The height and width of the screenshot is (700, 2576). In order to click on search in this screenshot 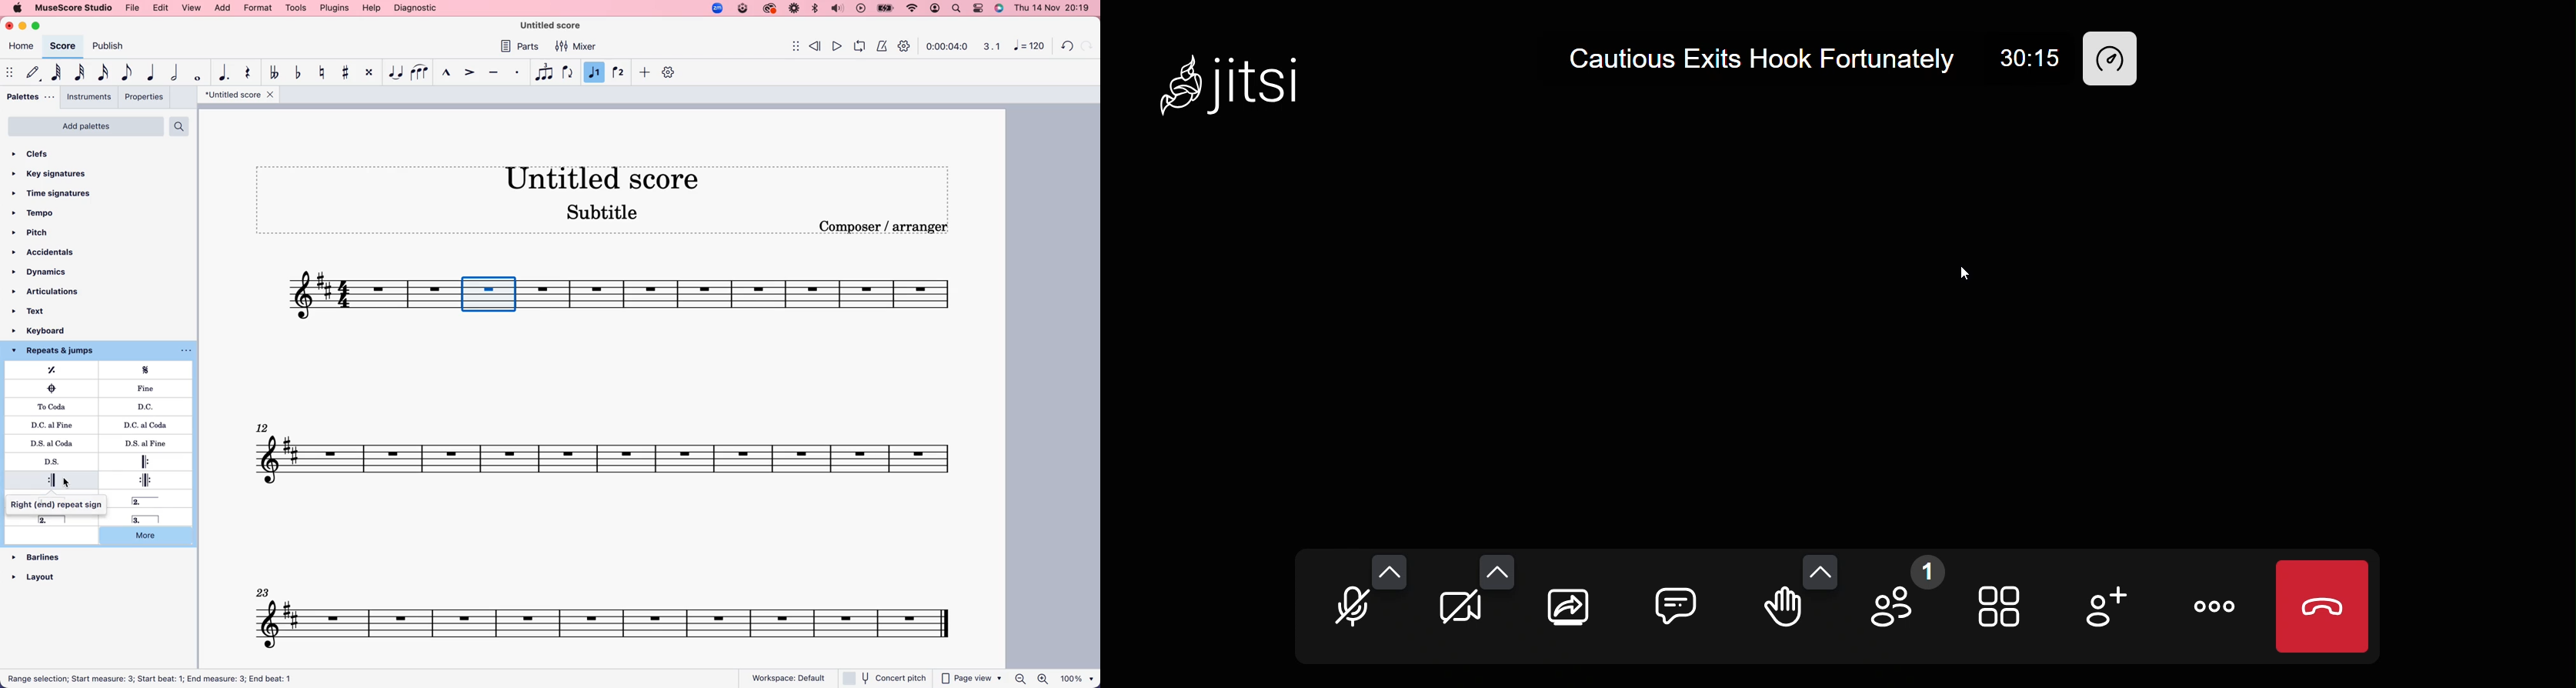, I will do `click(957, 8)`.